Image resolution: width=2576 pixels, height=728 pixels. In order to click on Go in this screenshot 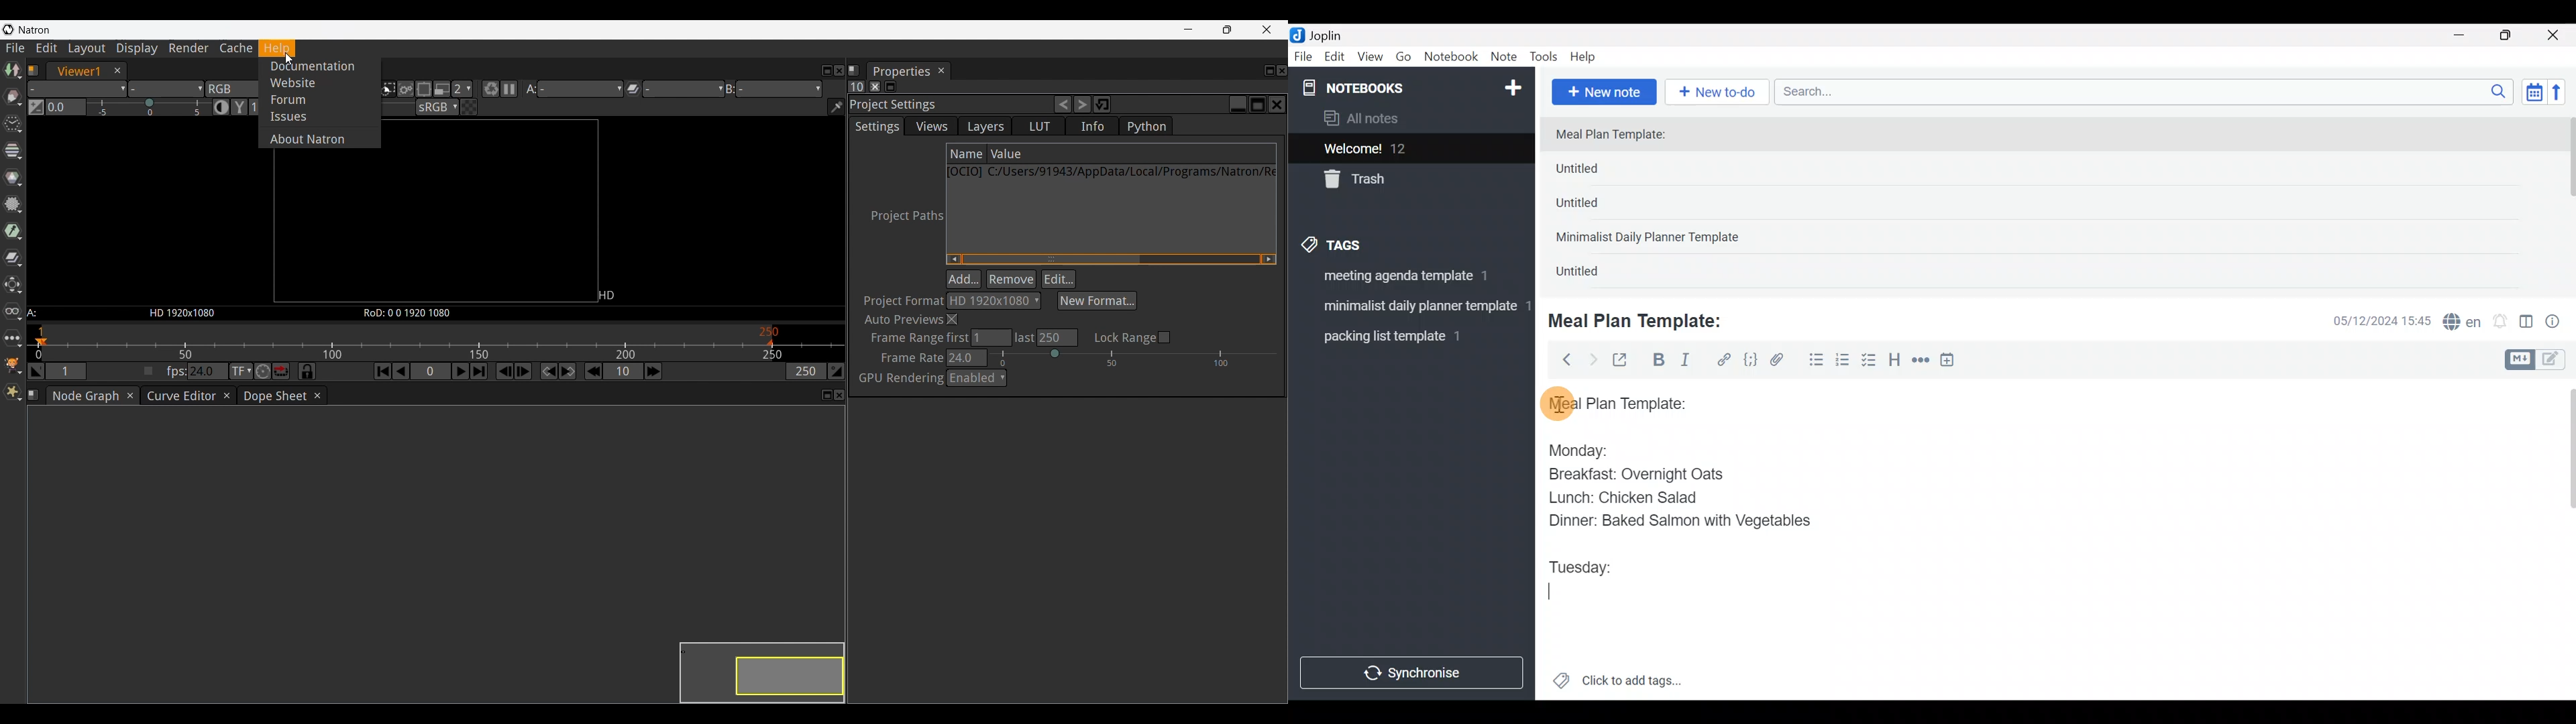, I will do `click(1403, 60)`.